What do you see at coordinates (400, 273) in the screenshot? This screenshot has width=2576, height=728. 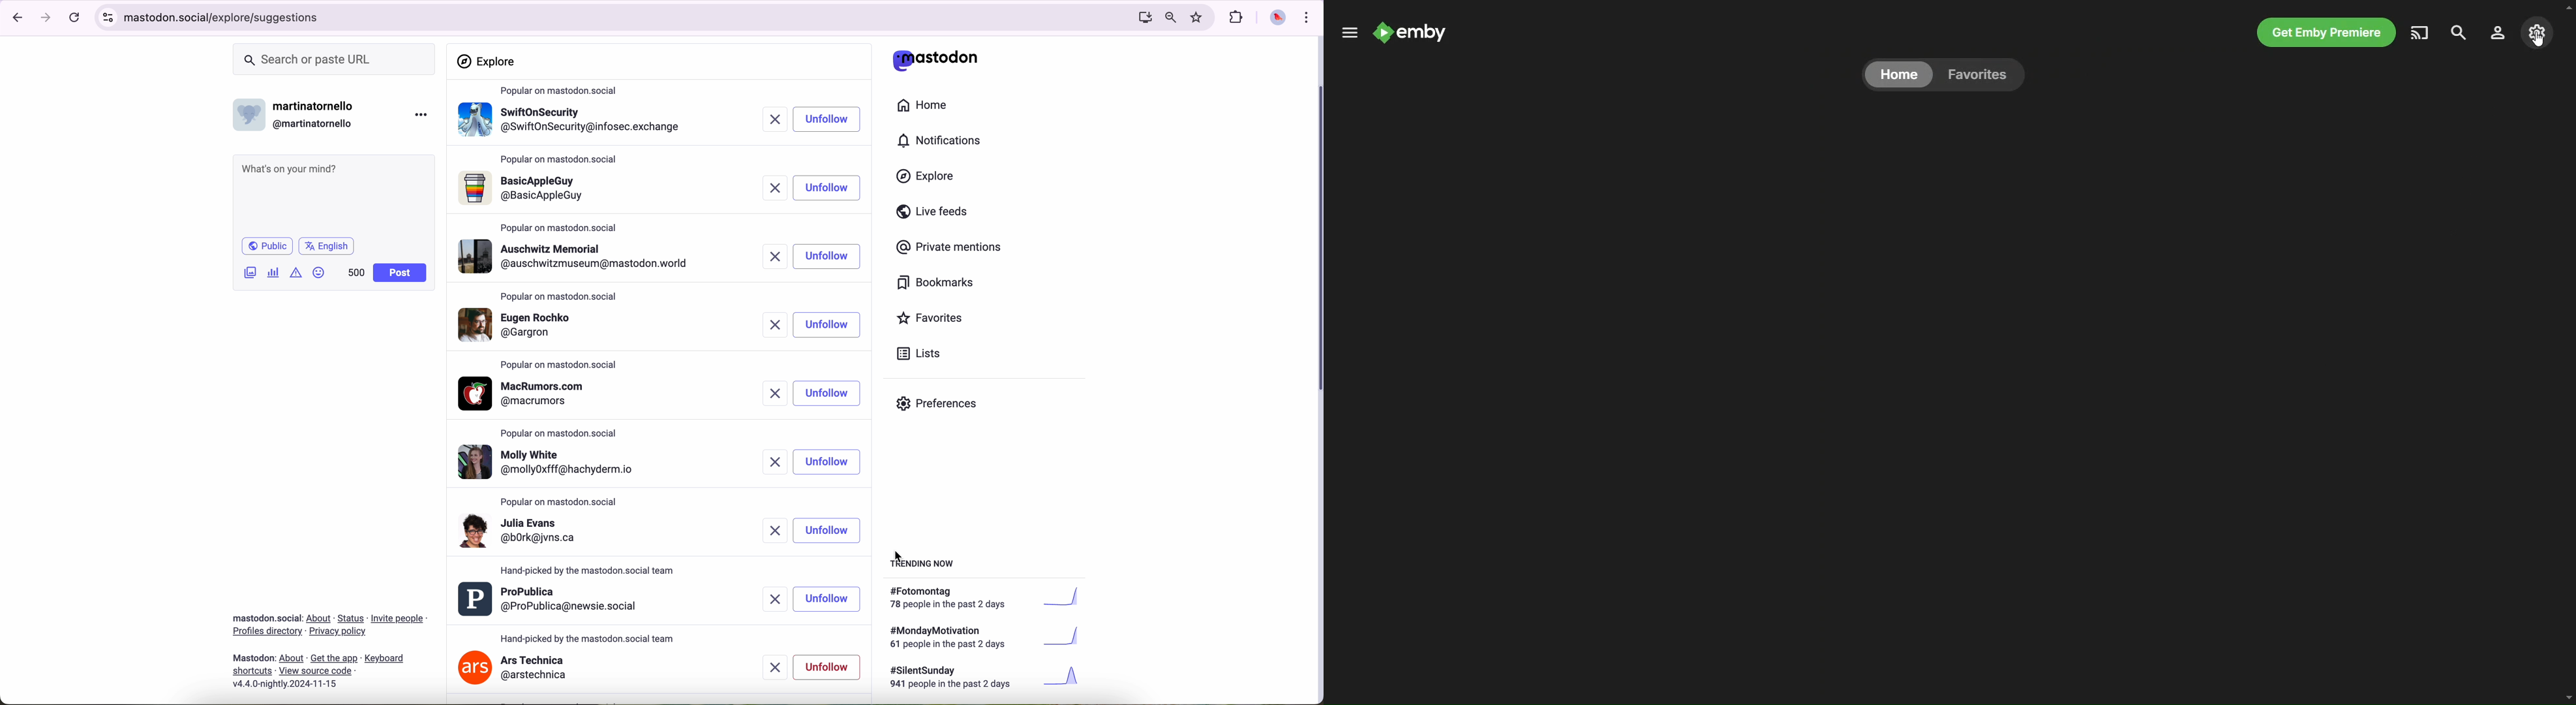 I see `post button` at bounding box center [400, 273].